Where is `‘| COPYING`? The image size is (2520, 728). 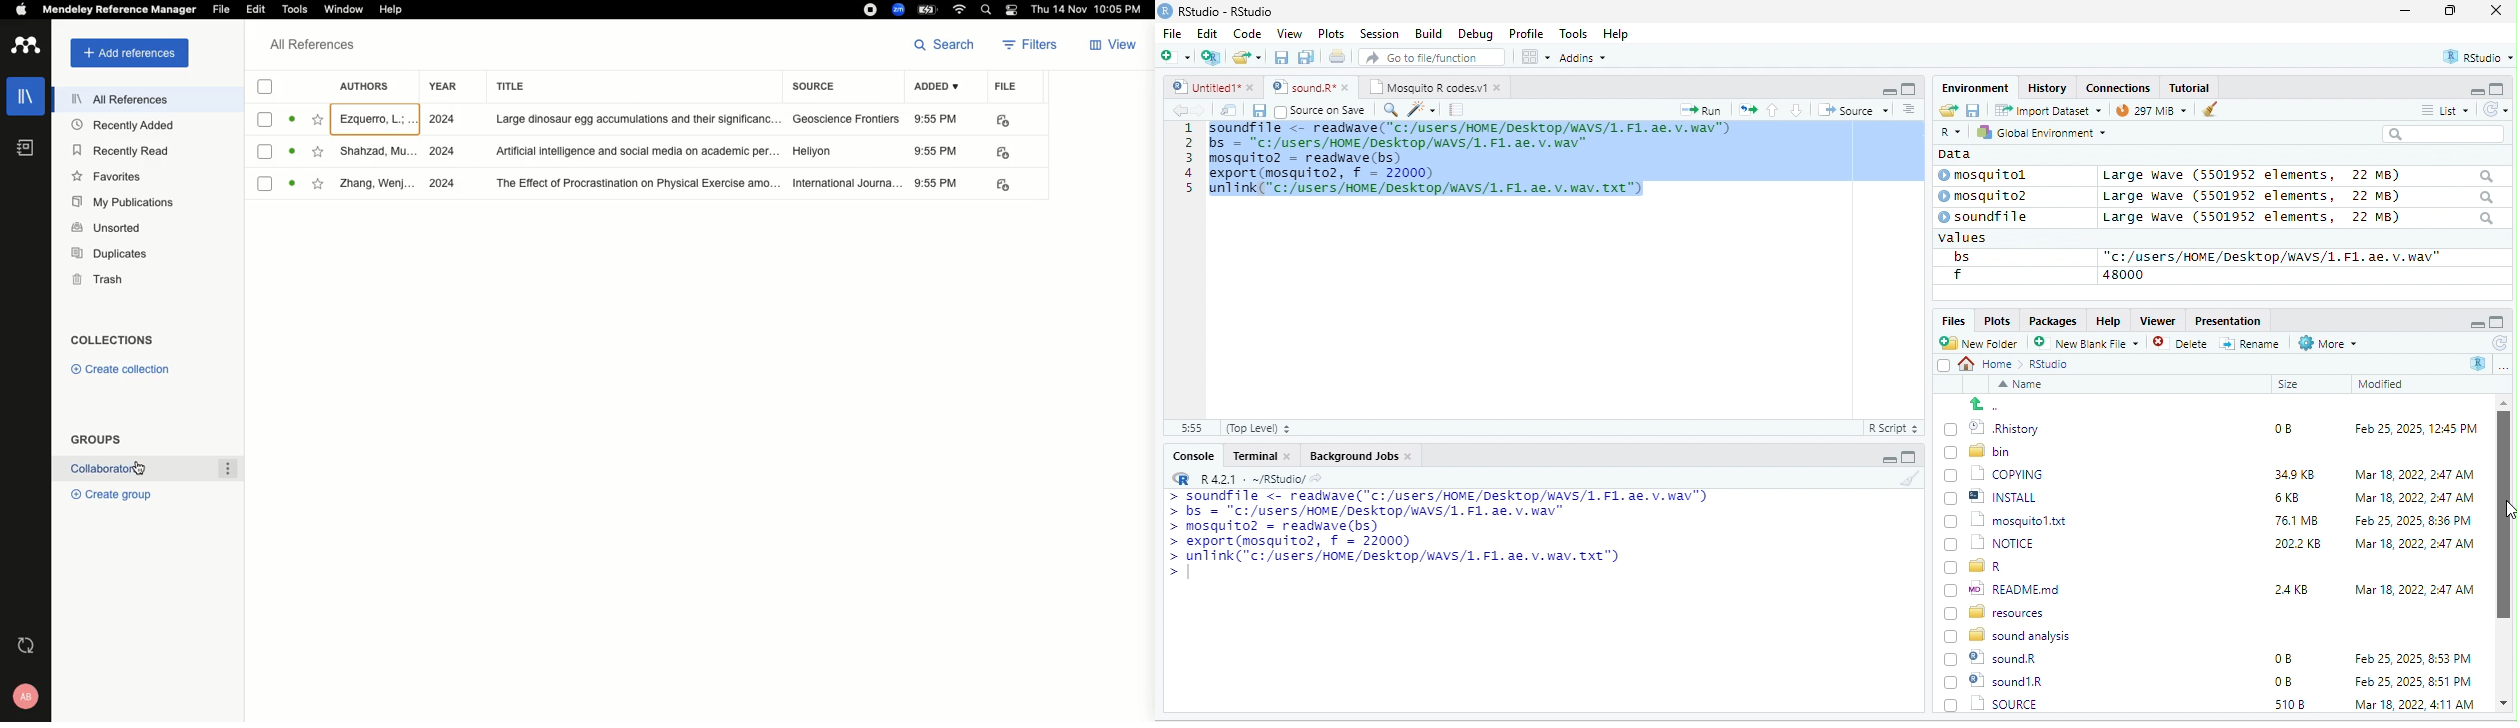 ‘| COPYING is located at coordinates (1994, 473).